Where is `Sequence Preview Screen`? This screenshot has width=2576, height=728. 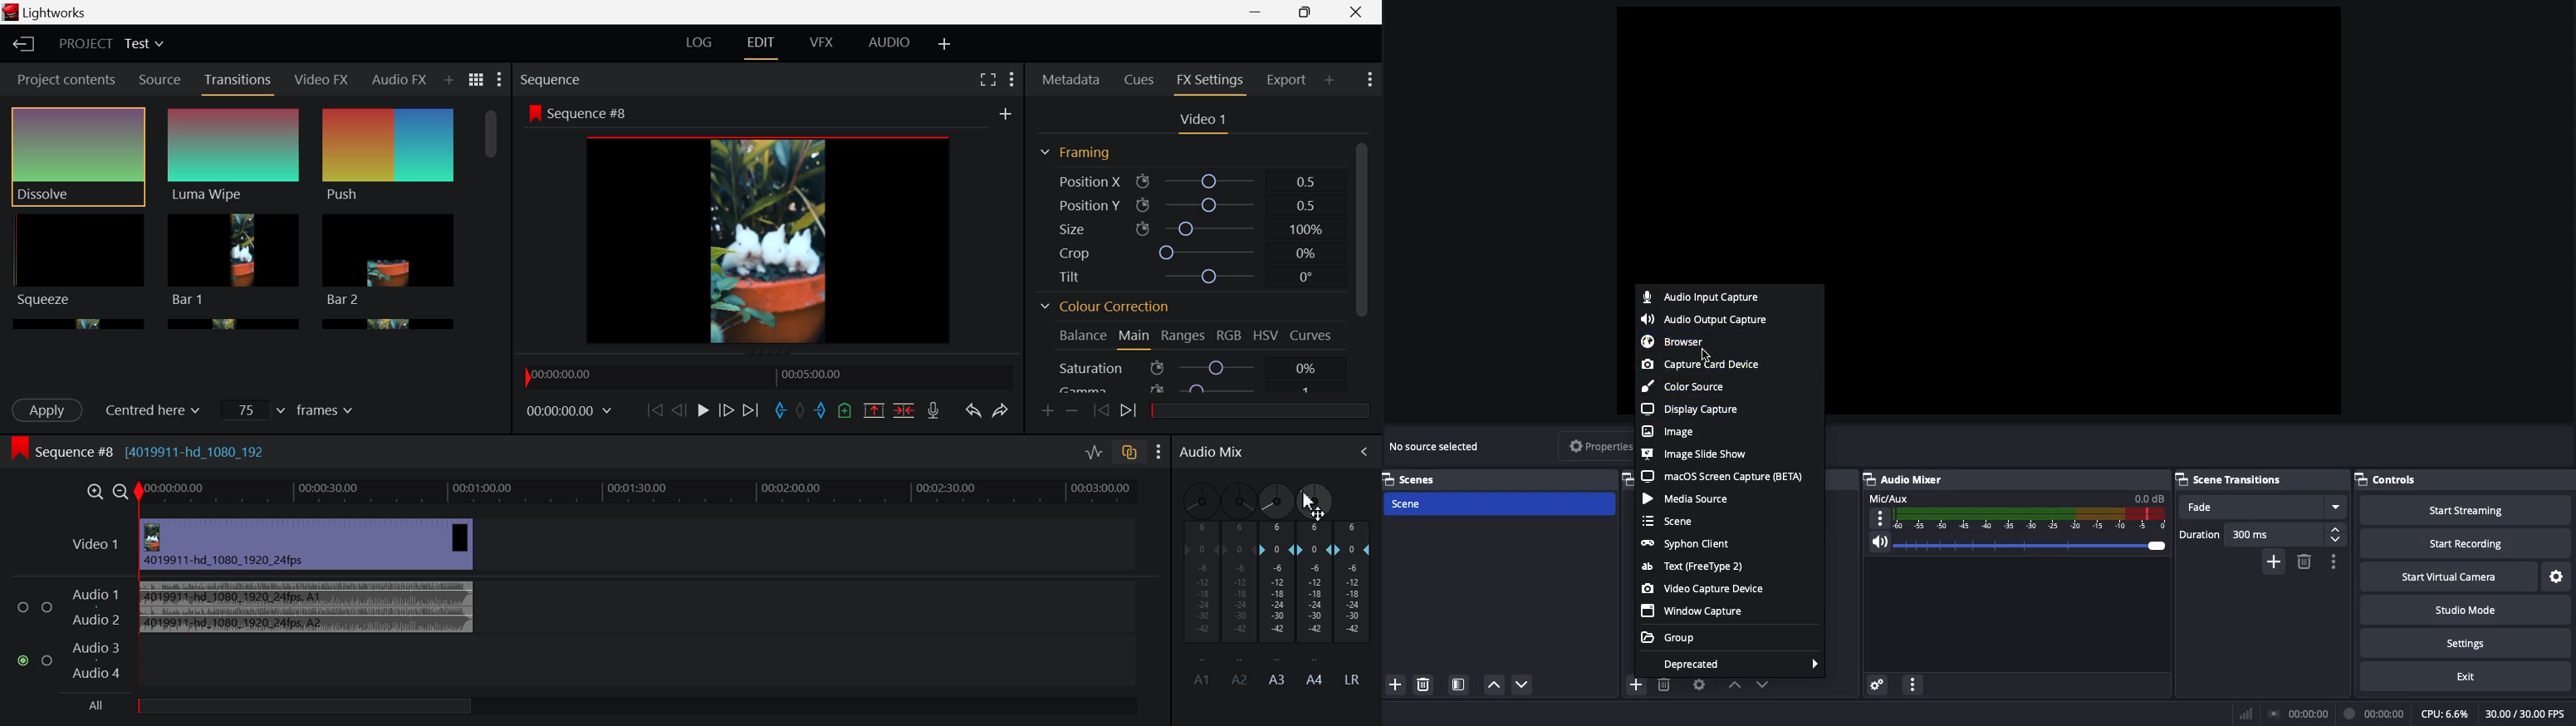 Sequence Preview Screen is located at coordinates (772, 226).